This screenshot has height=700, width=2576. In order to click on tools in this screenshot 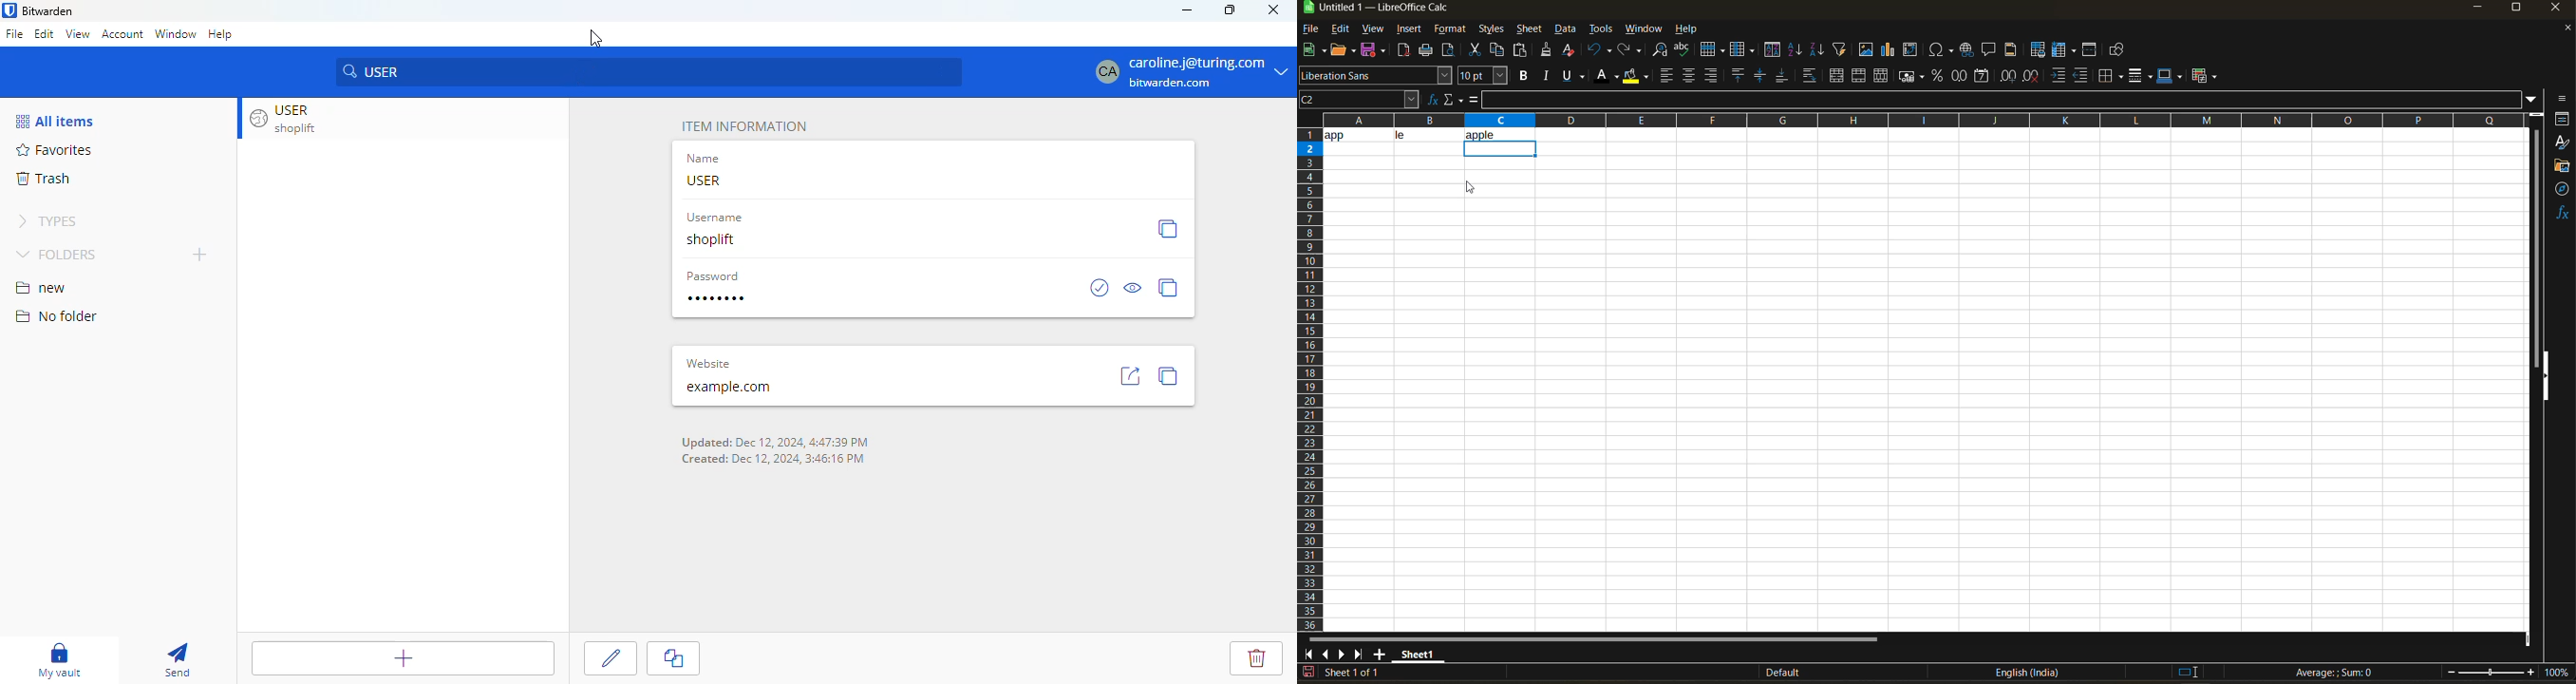, I will do `click(1601, 31)`.